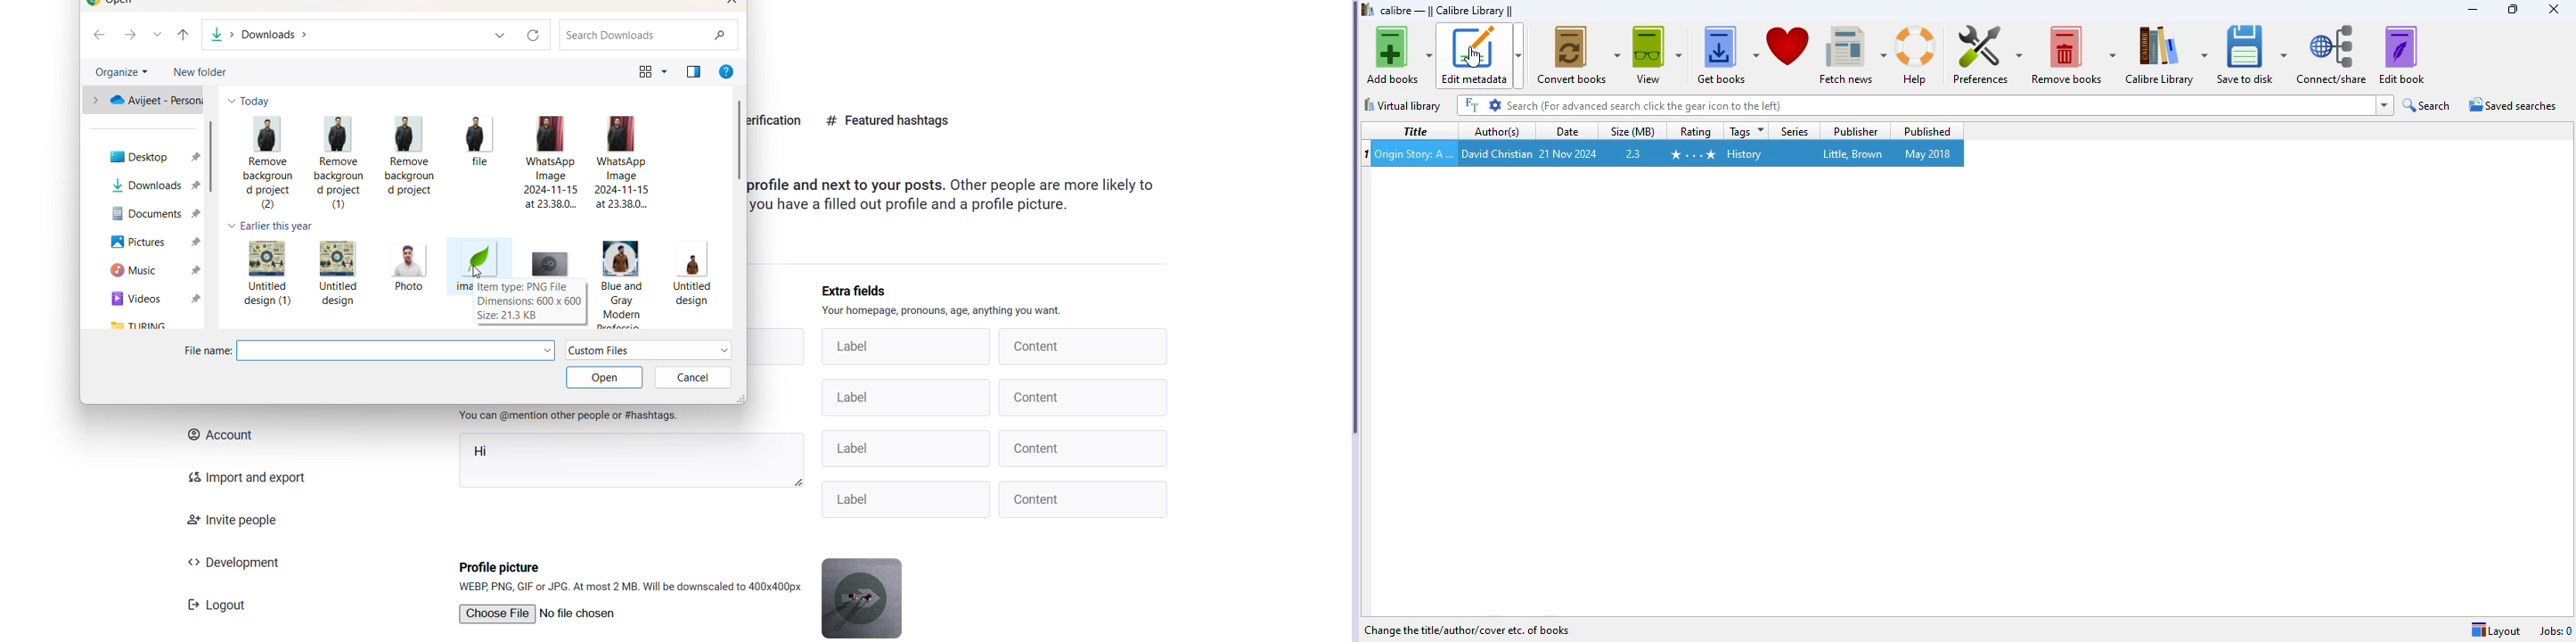 The height and width of the screenshot is (644, 2576). Describe the element at coordinates (98, 35) in the screenshot. I see `back` at that location.